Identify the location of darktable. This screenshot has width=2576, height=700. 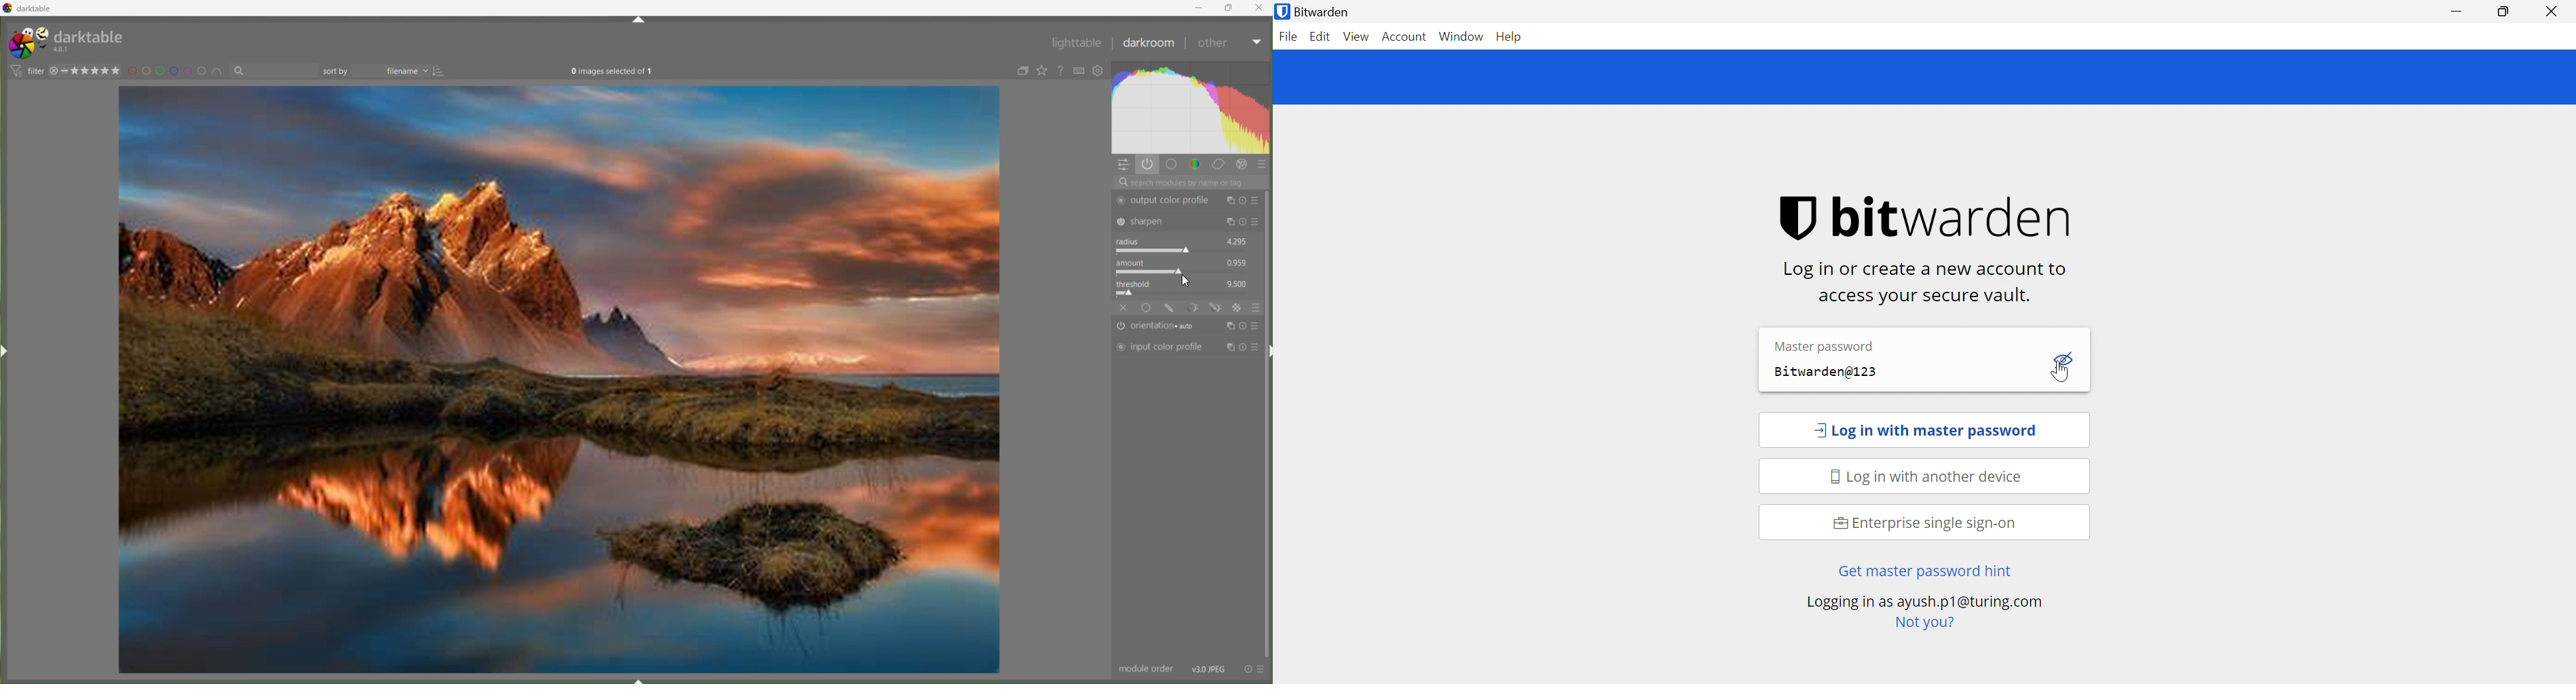
(90, 35).